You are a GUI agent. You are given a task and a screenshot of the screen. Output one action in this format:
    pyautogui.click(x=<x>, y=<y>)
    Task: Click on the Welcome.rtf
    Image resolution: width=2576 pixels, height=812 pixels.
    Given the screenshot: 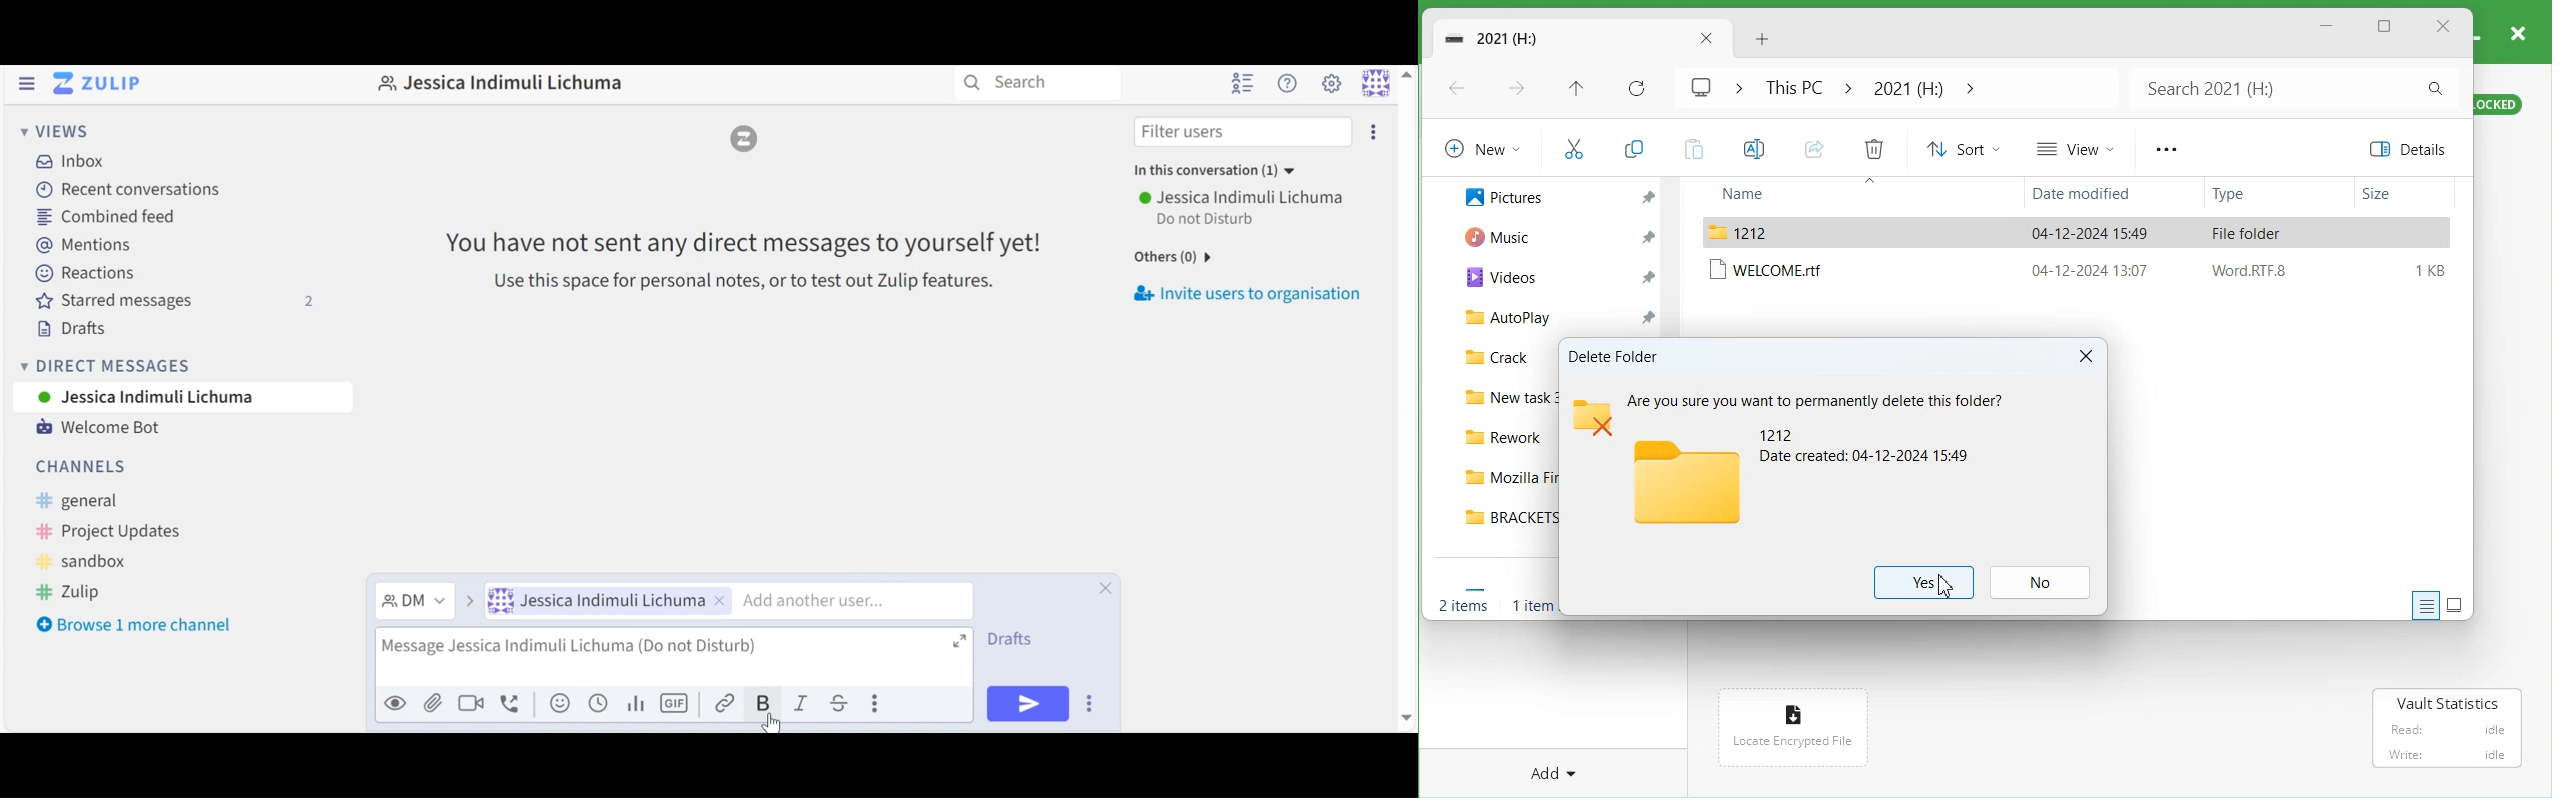 What is the action you would take?
    pyautogui.click(x=2080, y=270)
    